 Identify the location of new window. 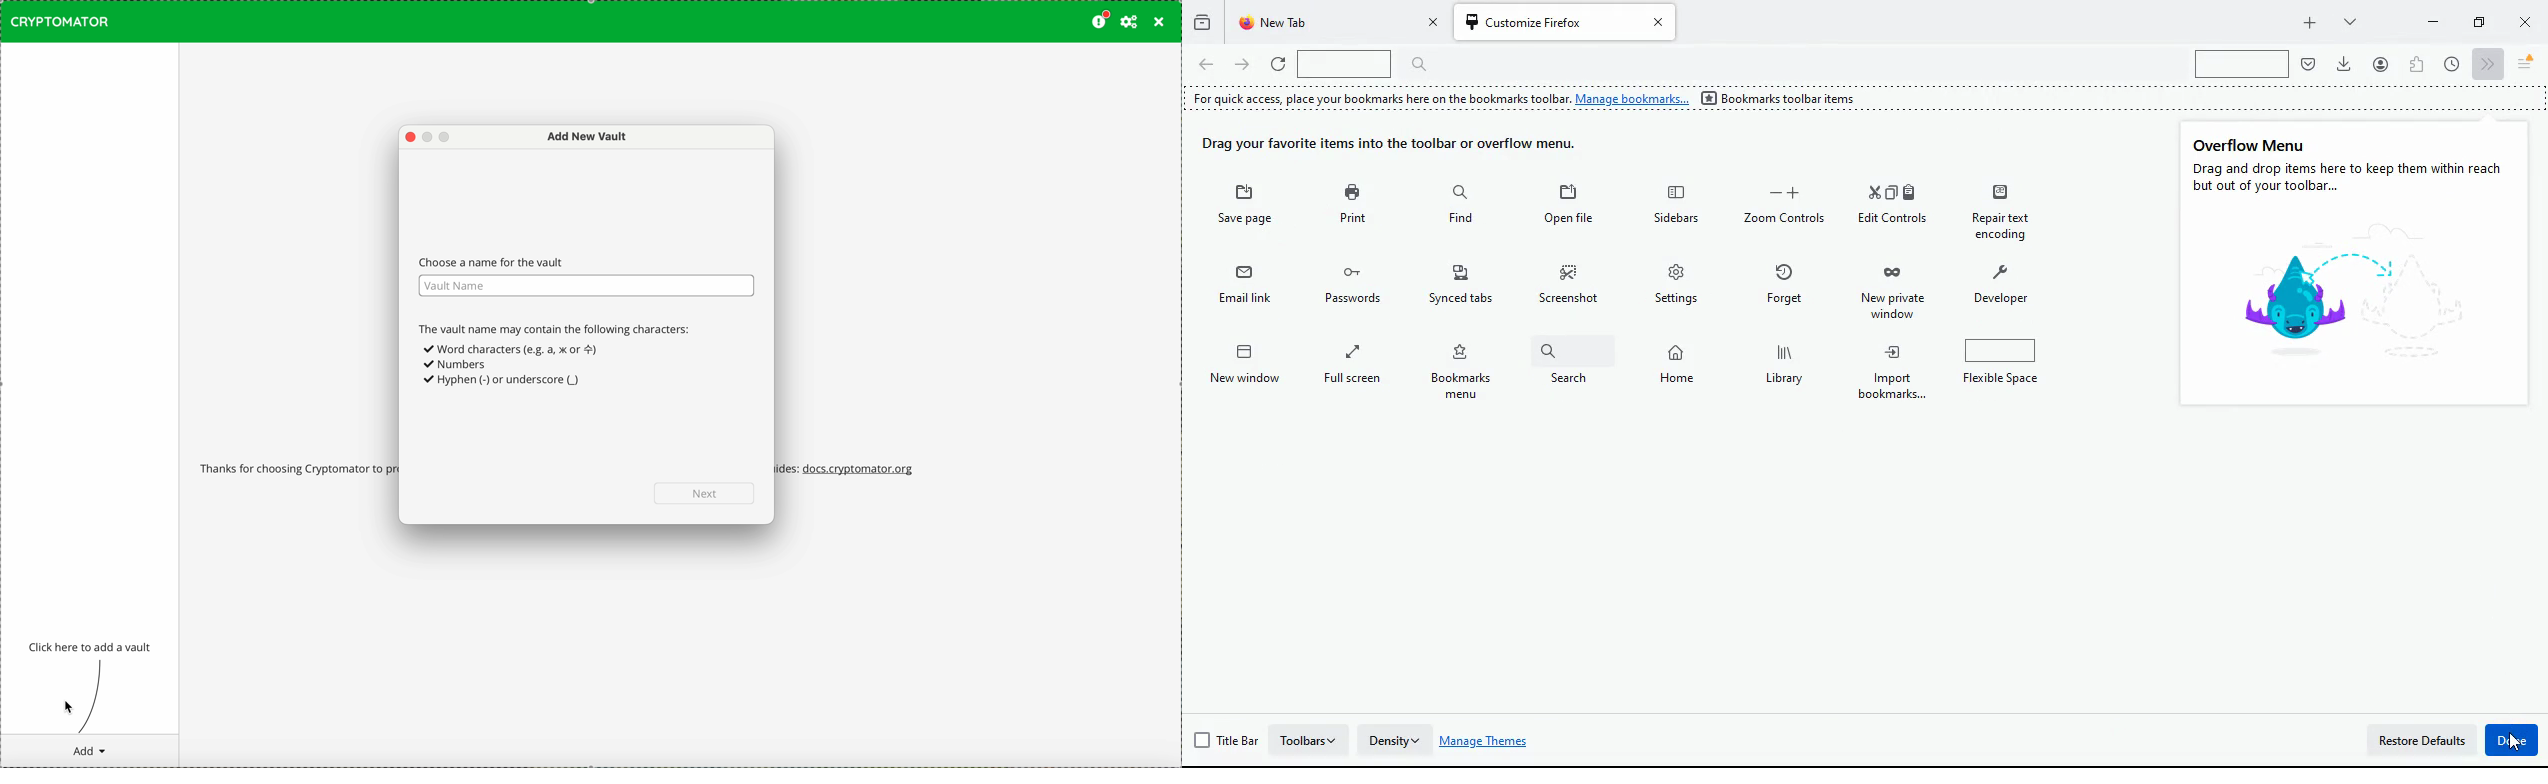
(1356, 371).